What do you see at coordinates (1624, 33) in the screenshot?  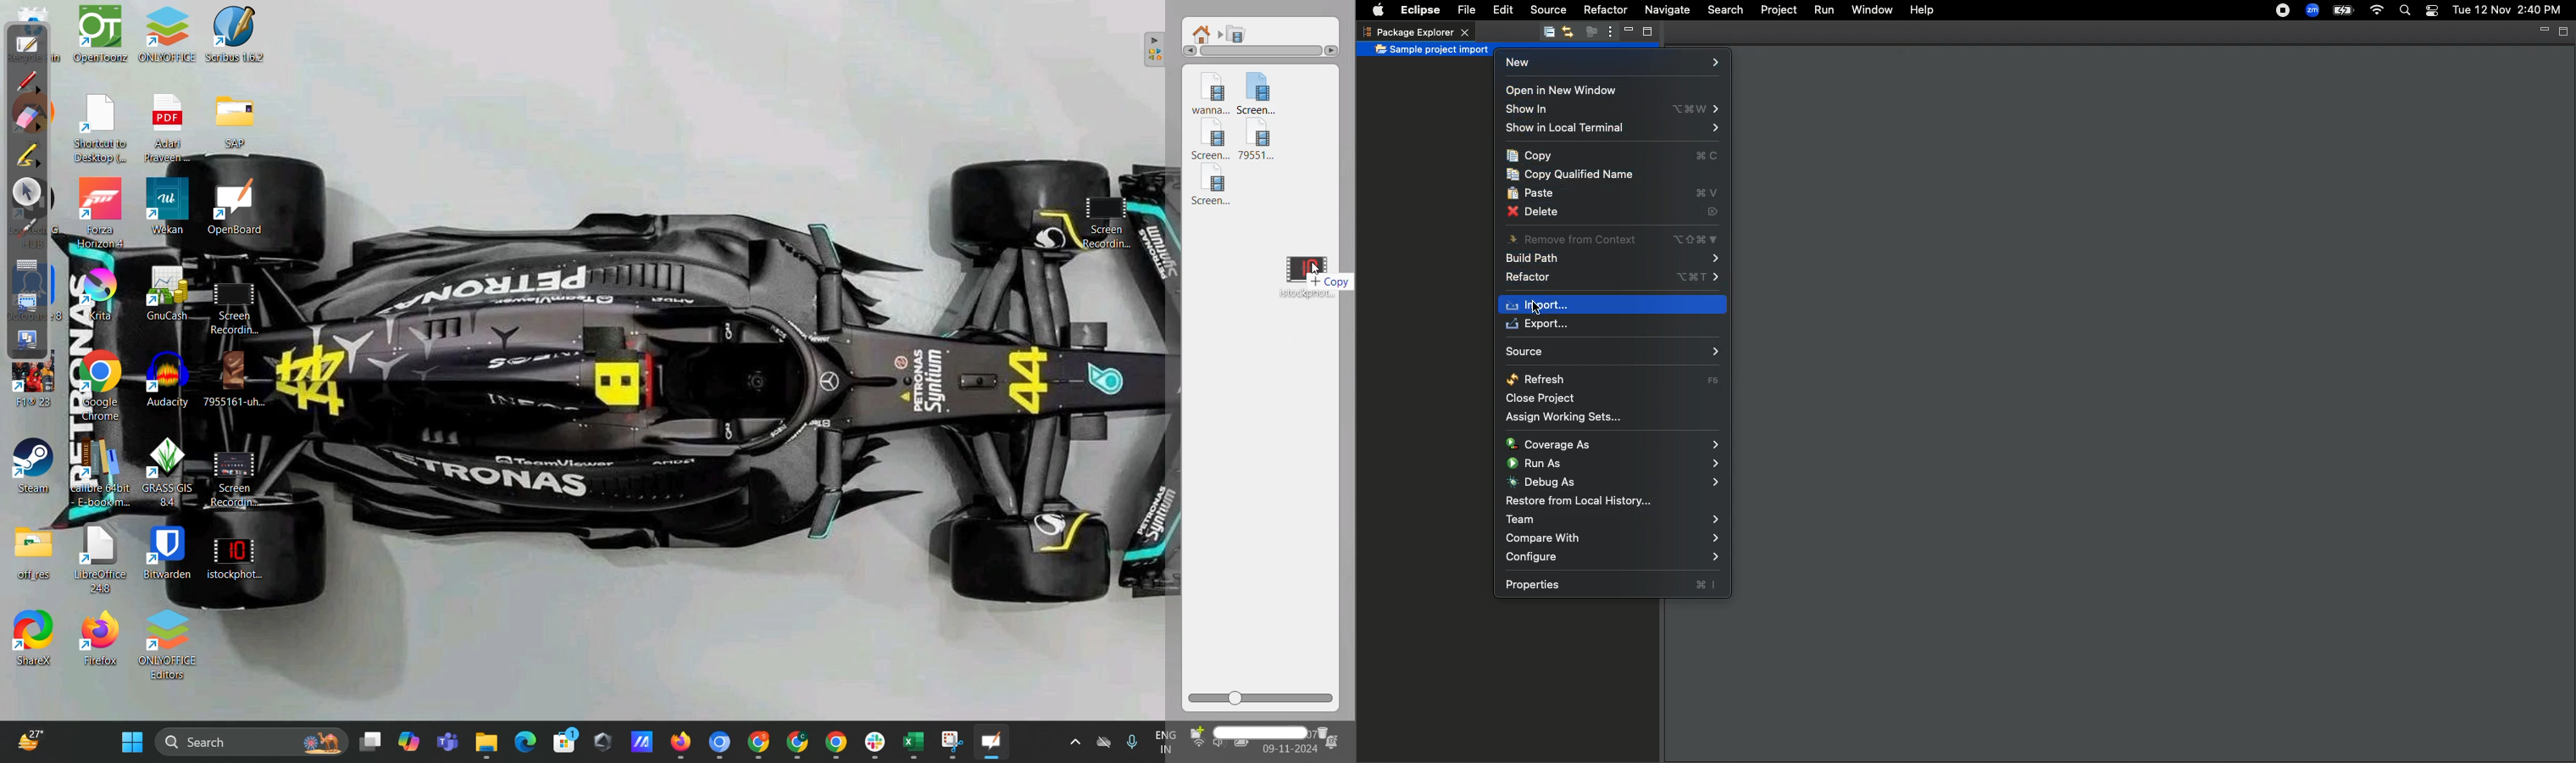 I see `Minimize` at bounding box center [1624, 33].